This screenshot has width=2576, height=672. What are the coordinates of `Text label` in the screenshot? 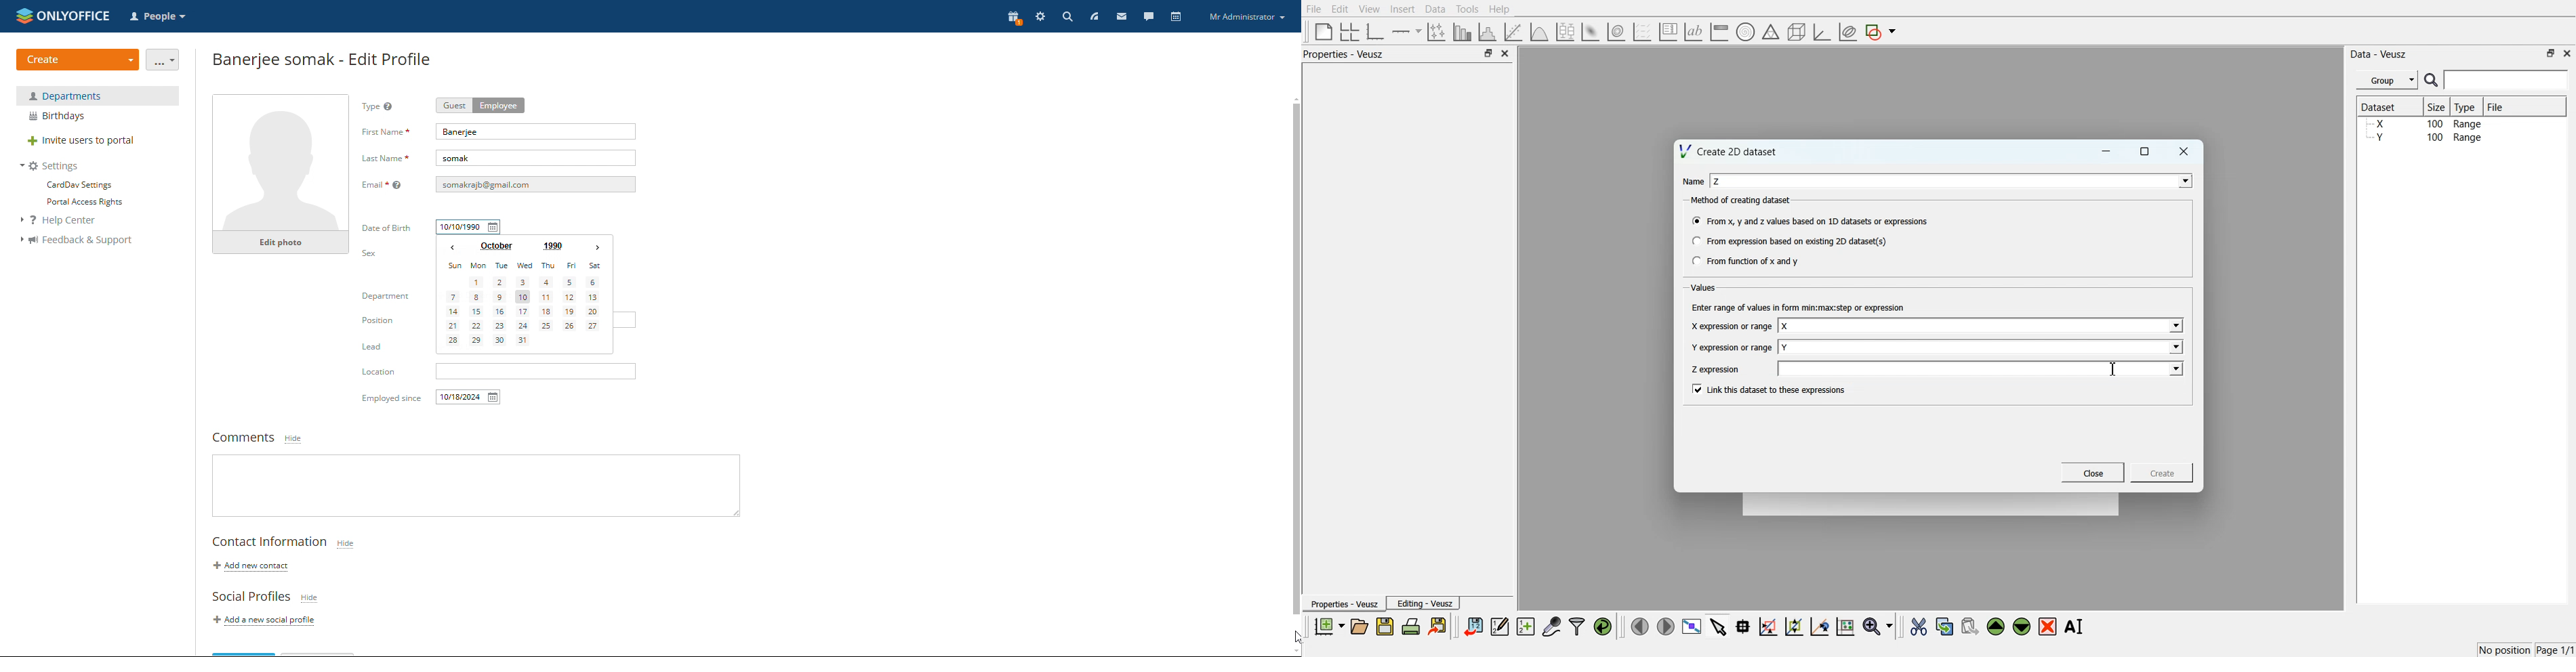 It's located at (1694, 32).